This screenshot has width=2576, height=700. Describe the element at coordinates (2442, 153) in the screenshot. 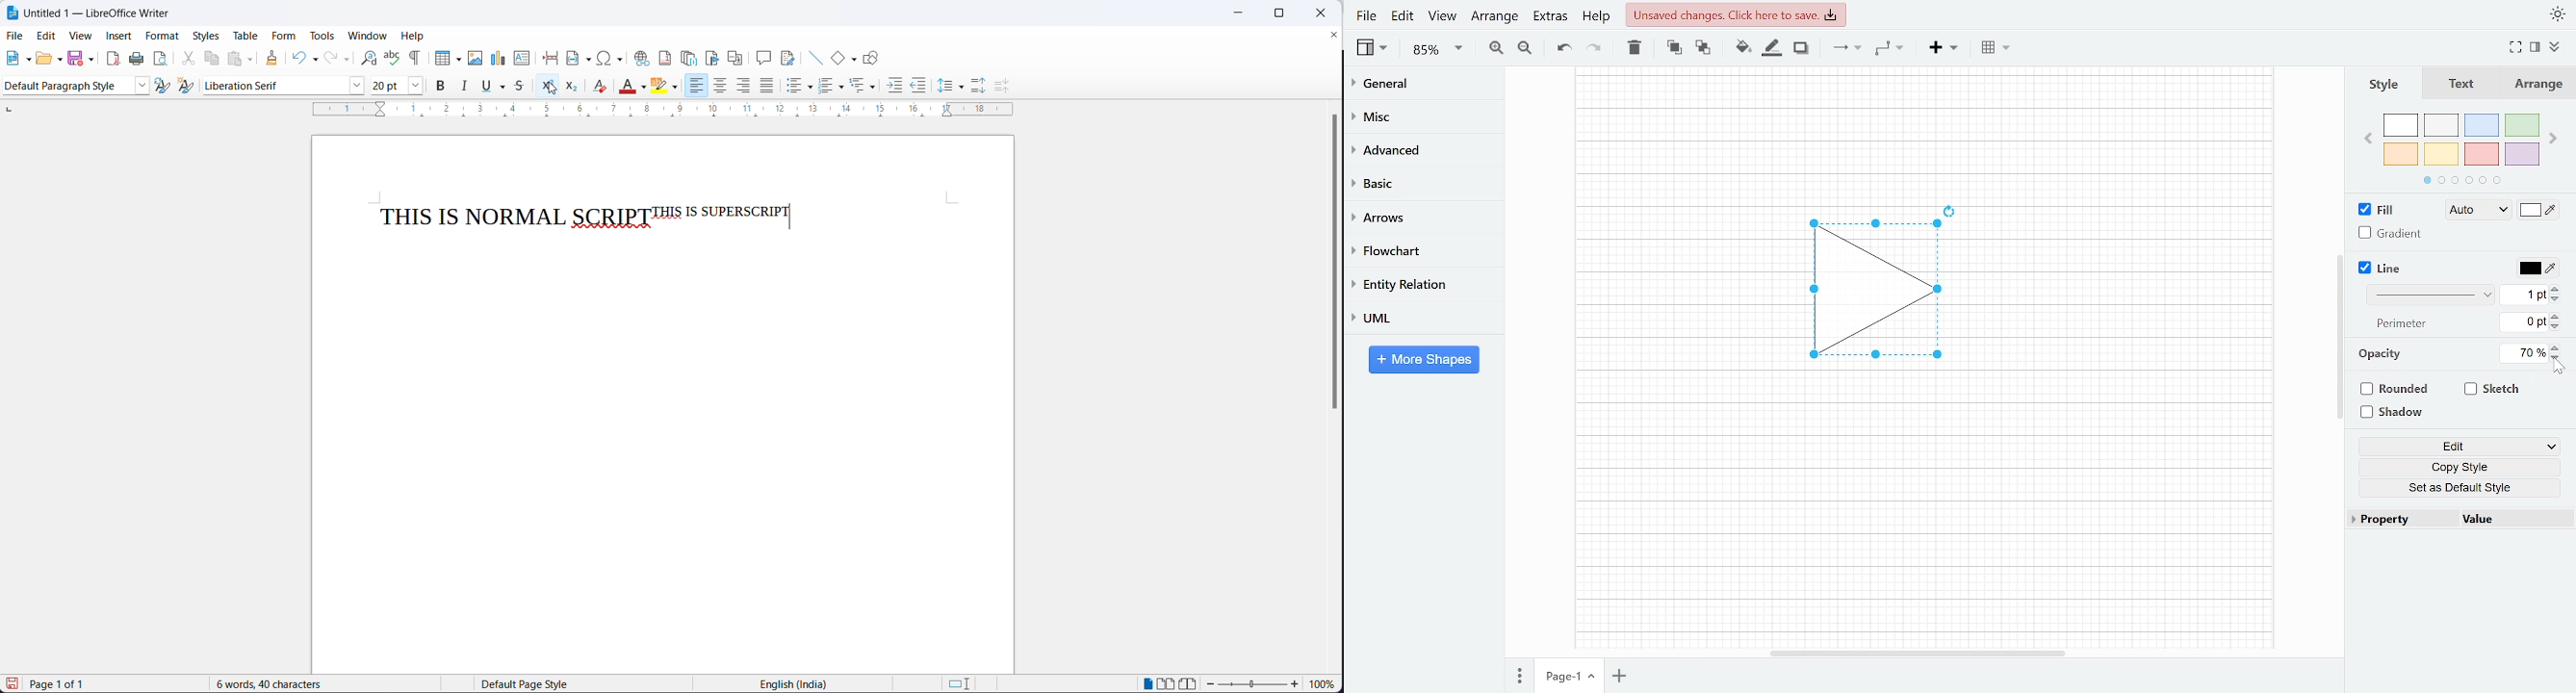

I see `yellow` at that location.